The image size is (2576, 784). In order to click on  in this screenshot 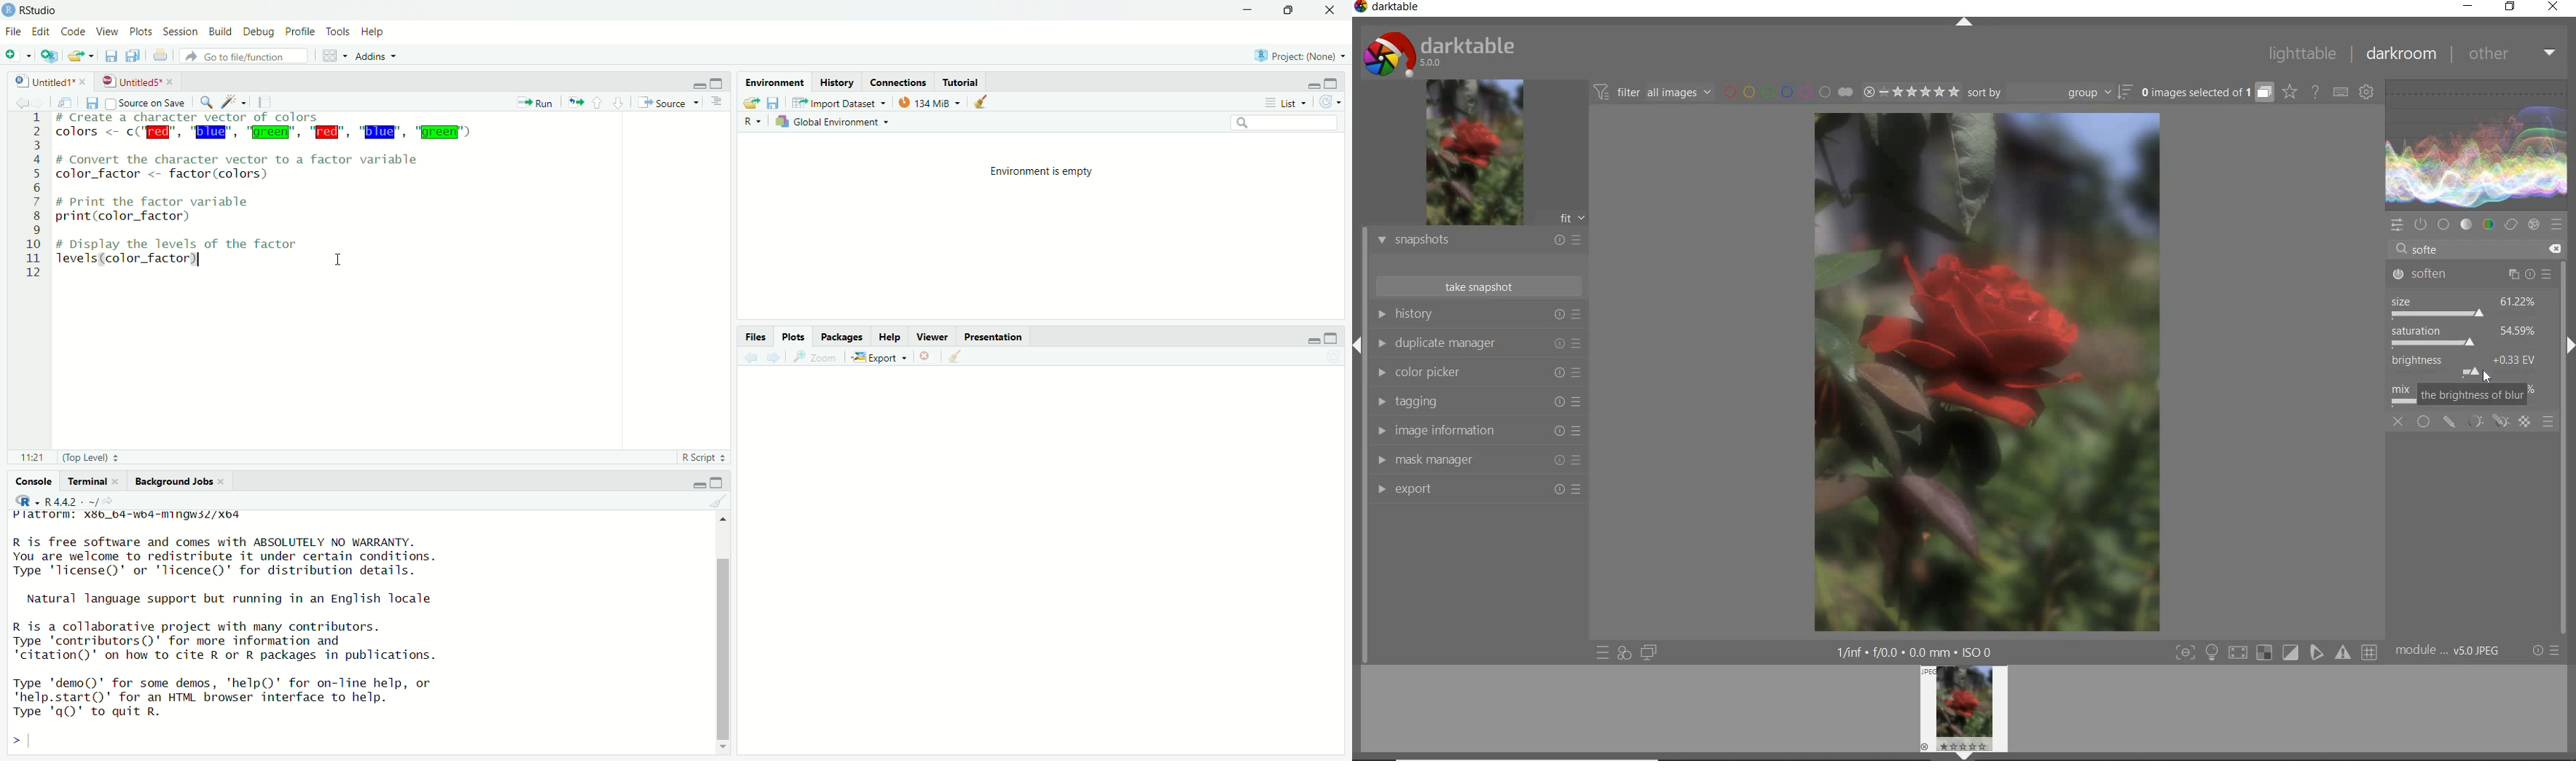, I will do `click(29, 202)`.